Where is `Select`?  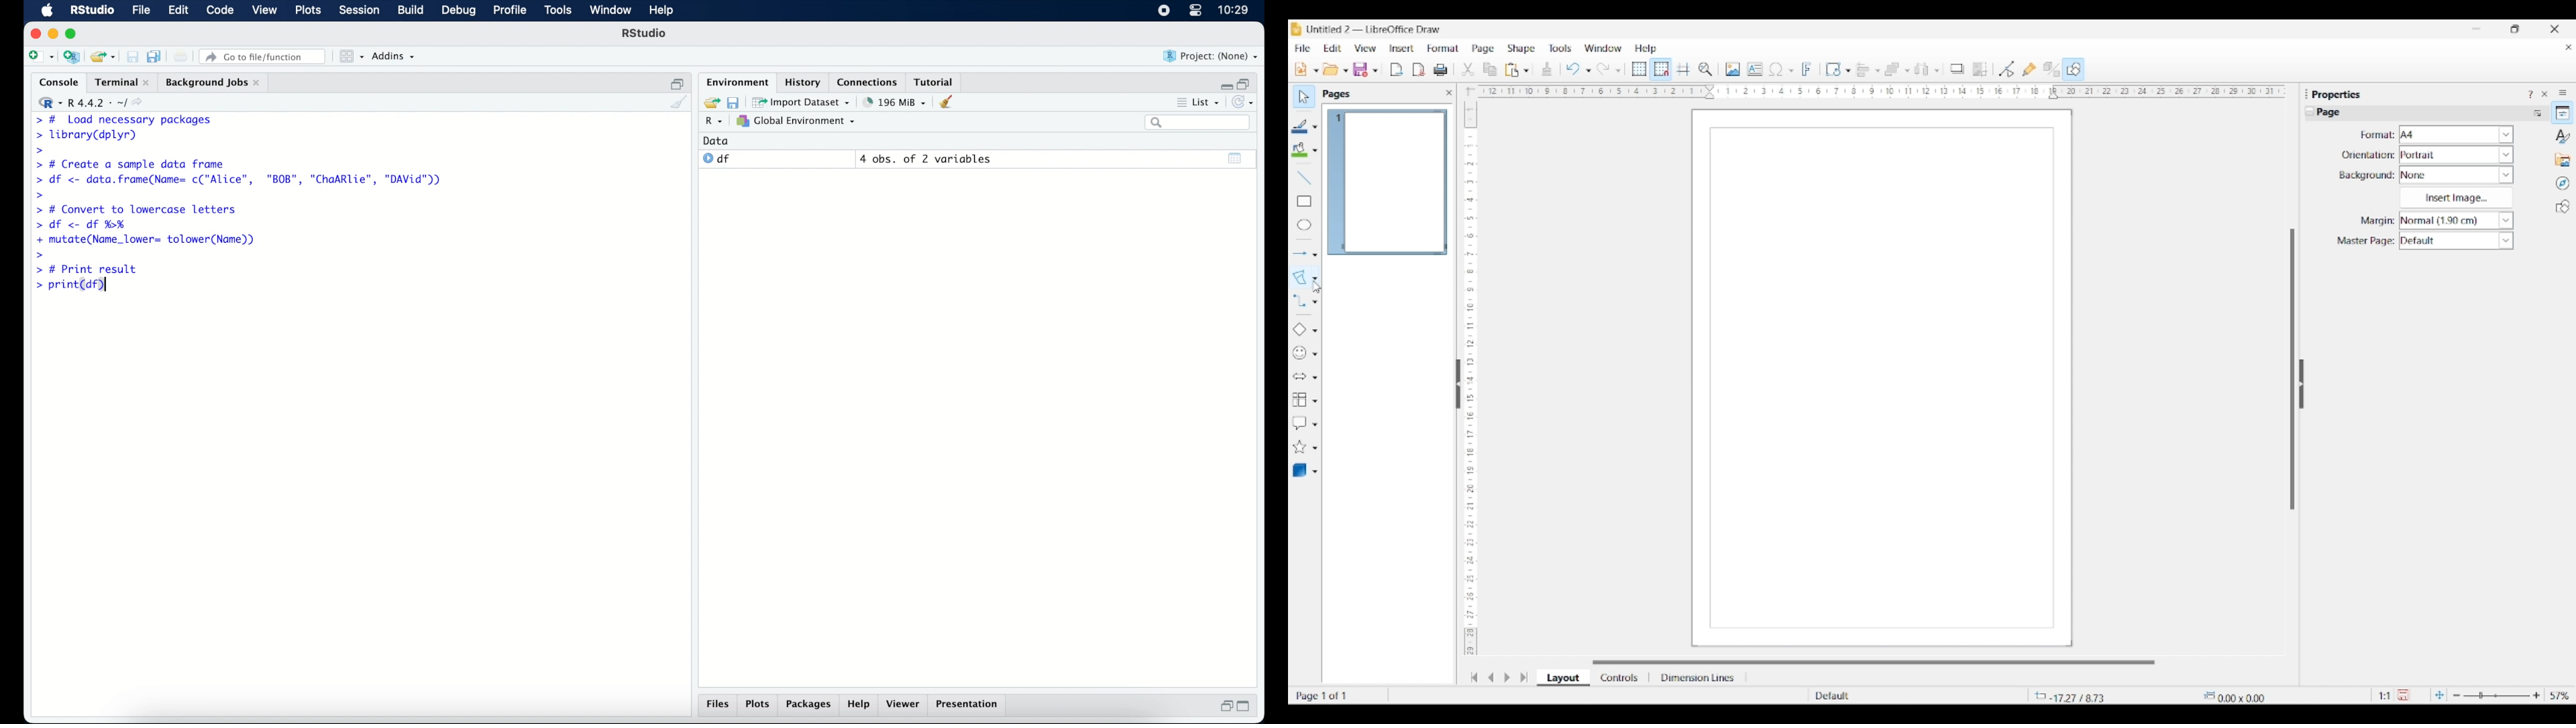
Select is located at coordinates (1304, 97).